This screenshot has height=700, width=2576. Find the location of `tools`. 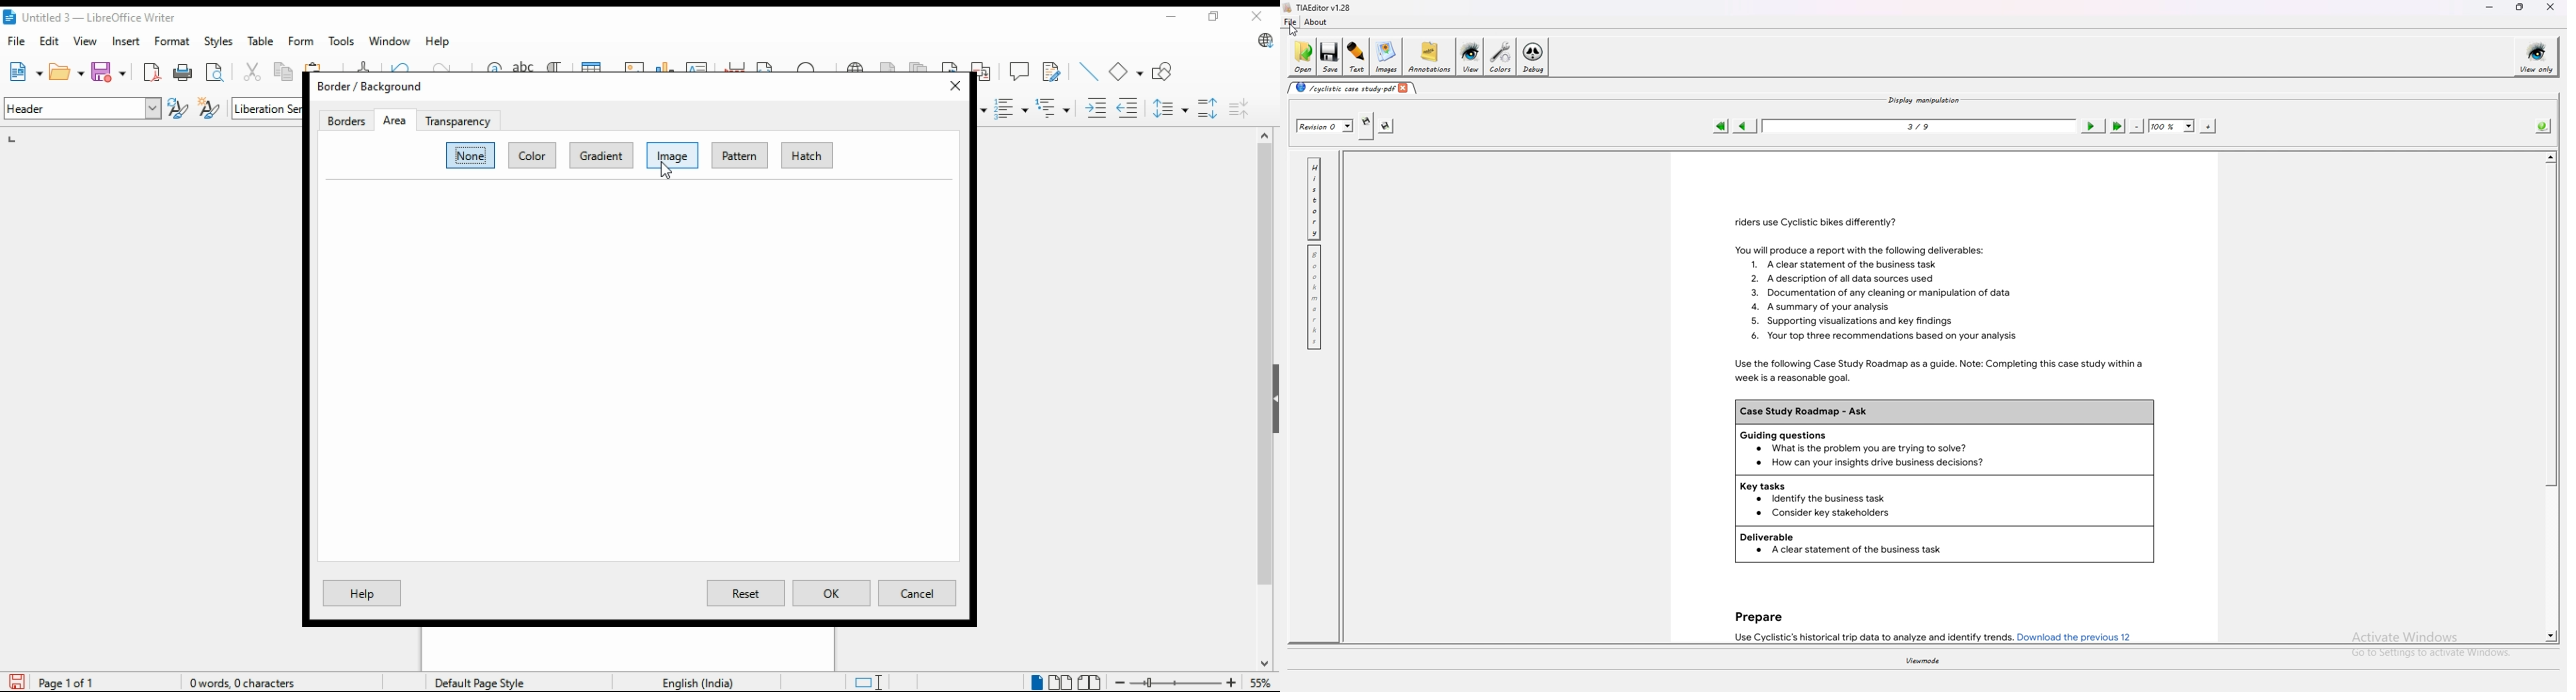

tools is located at coordinates (340, 41).